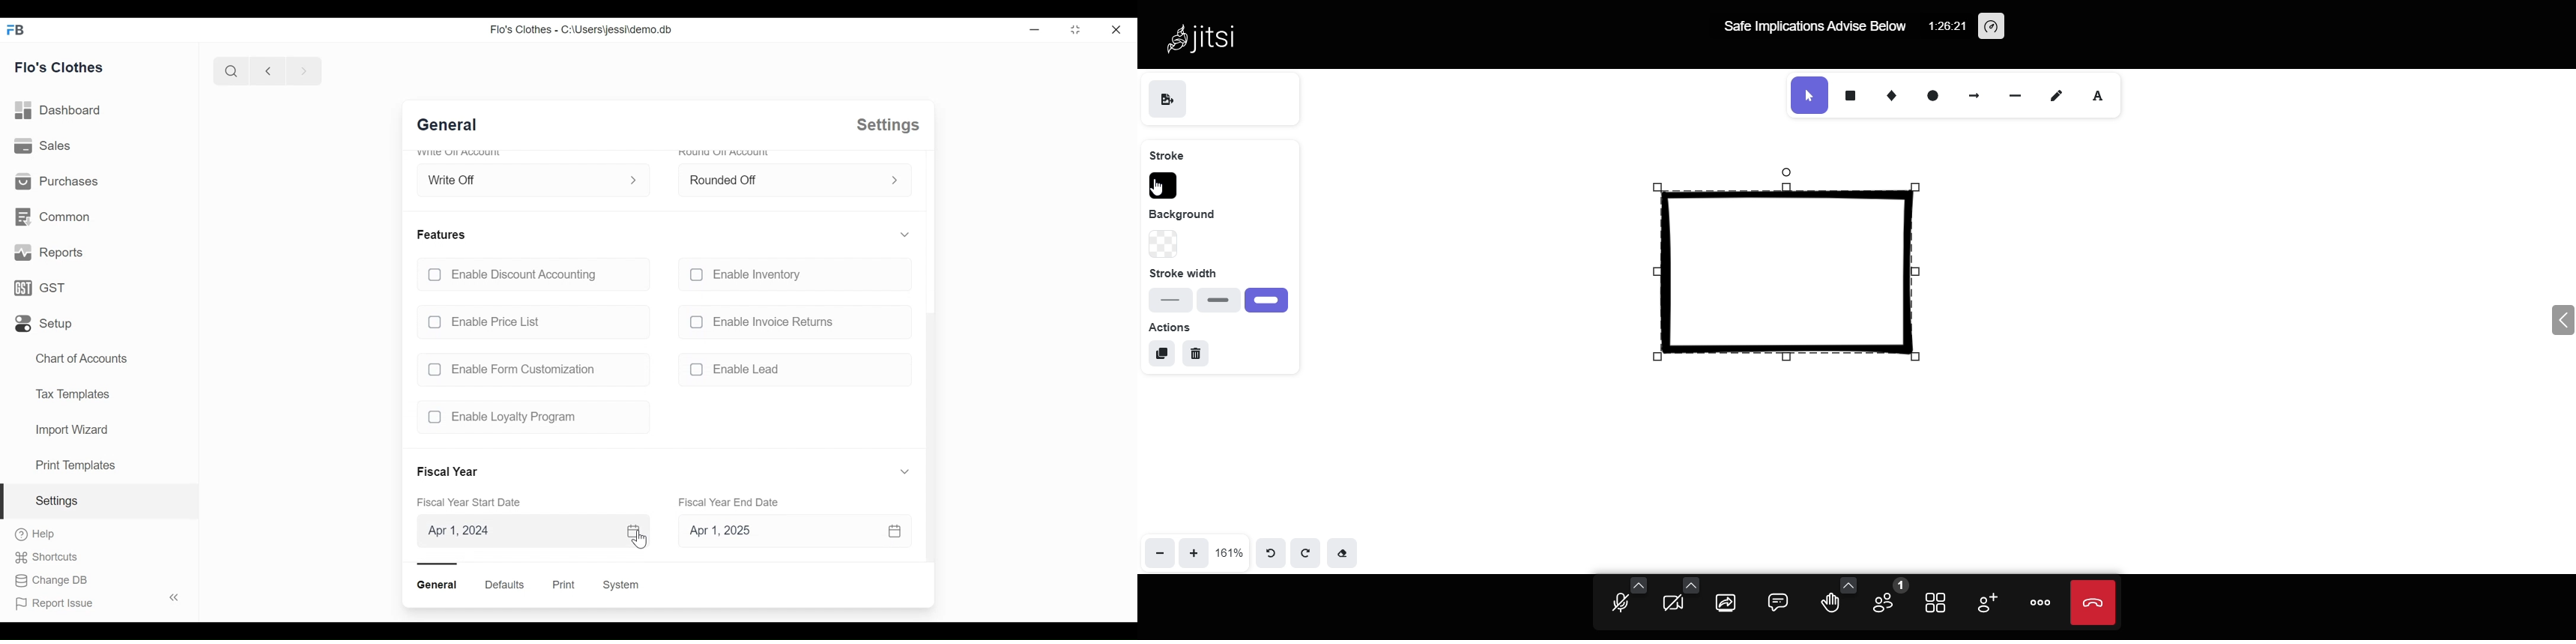 The width and height of the screenshot is (2576, 644). Describe the element at coordinates (439, 585) in the screenshot. I see `General` at that location.